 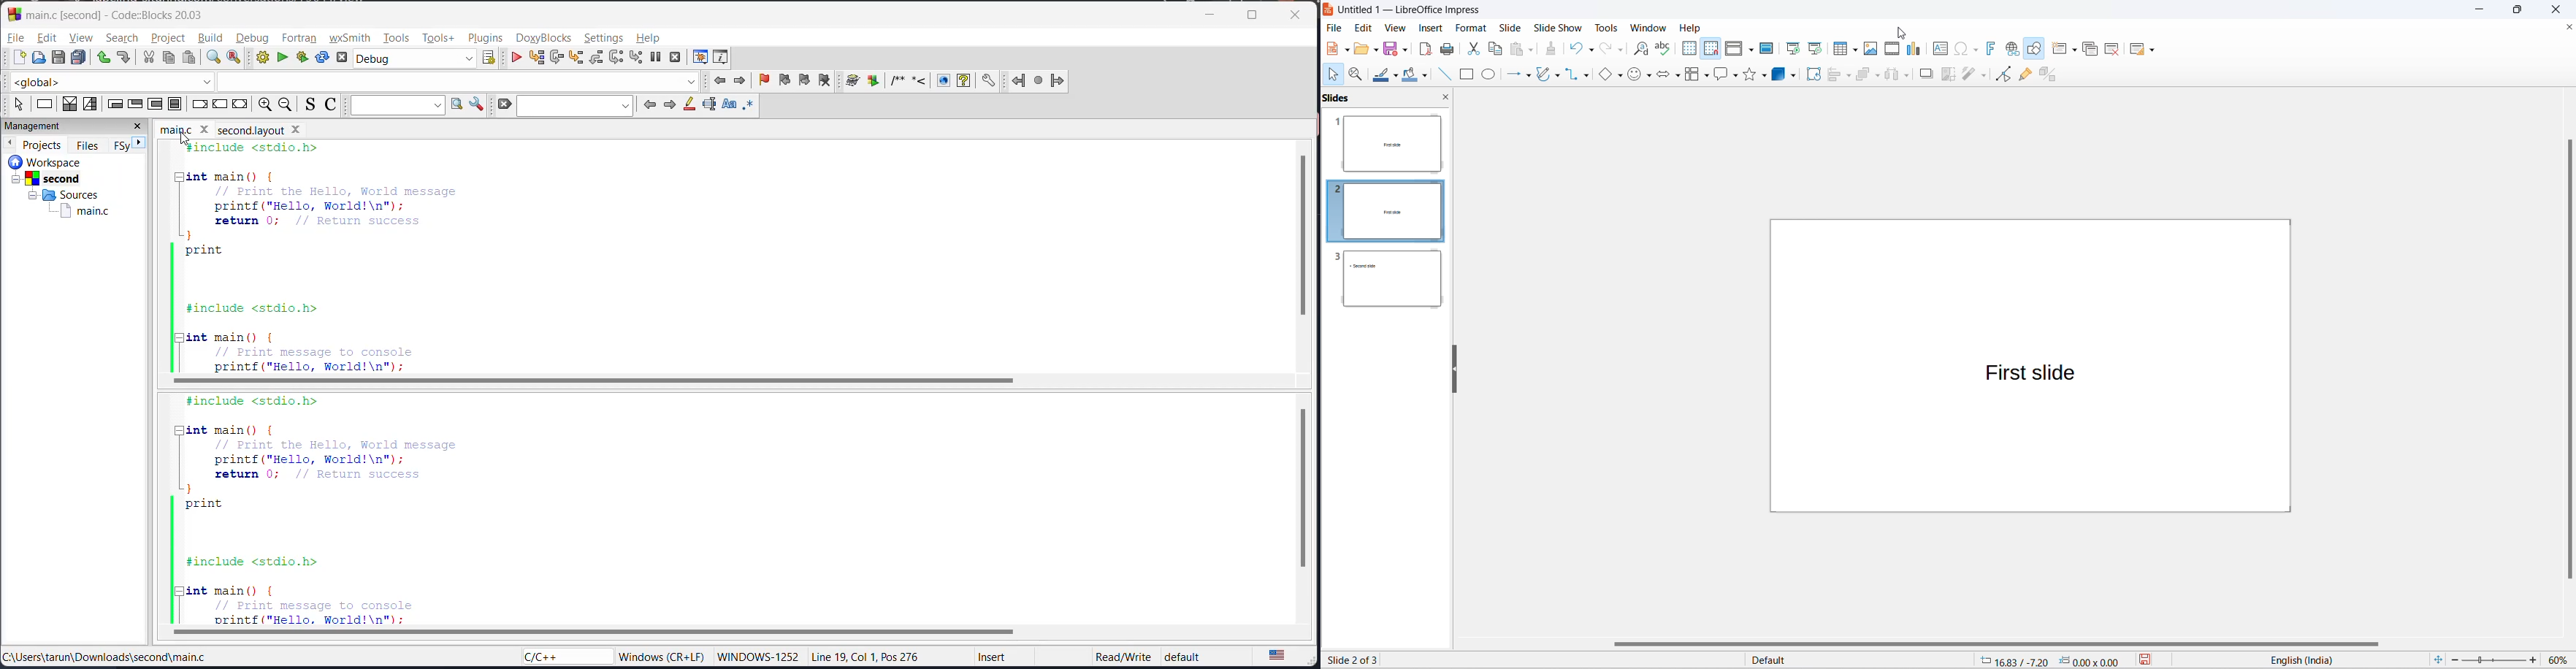 What do you see at coordinates (1531, 75) in the screenshot?
I see `line options` at bounding box center [1531, 75].